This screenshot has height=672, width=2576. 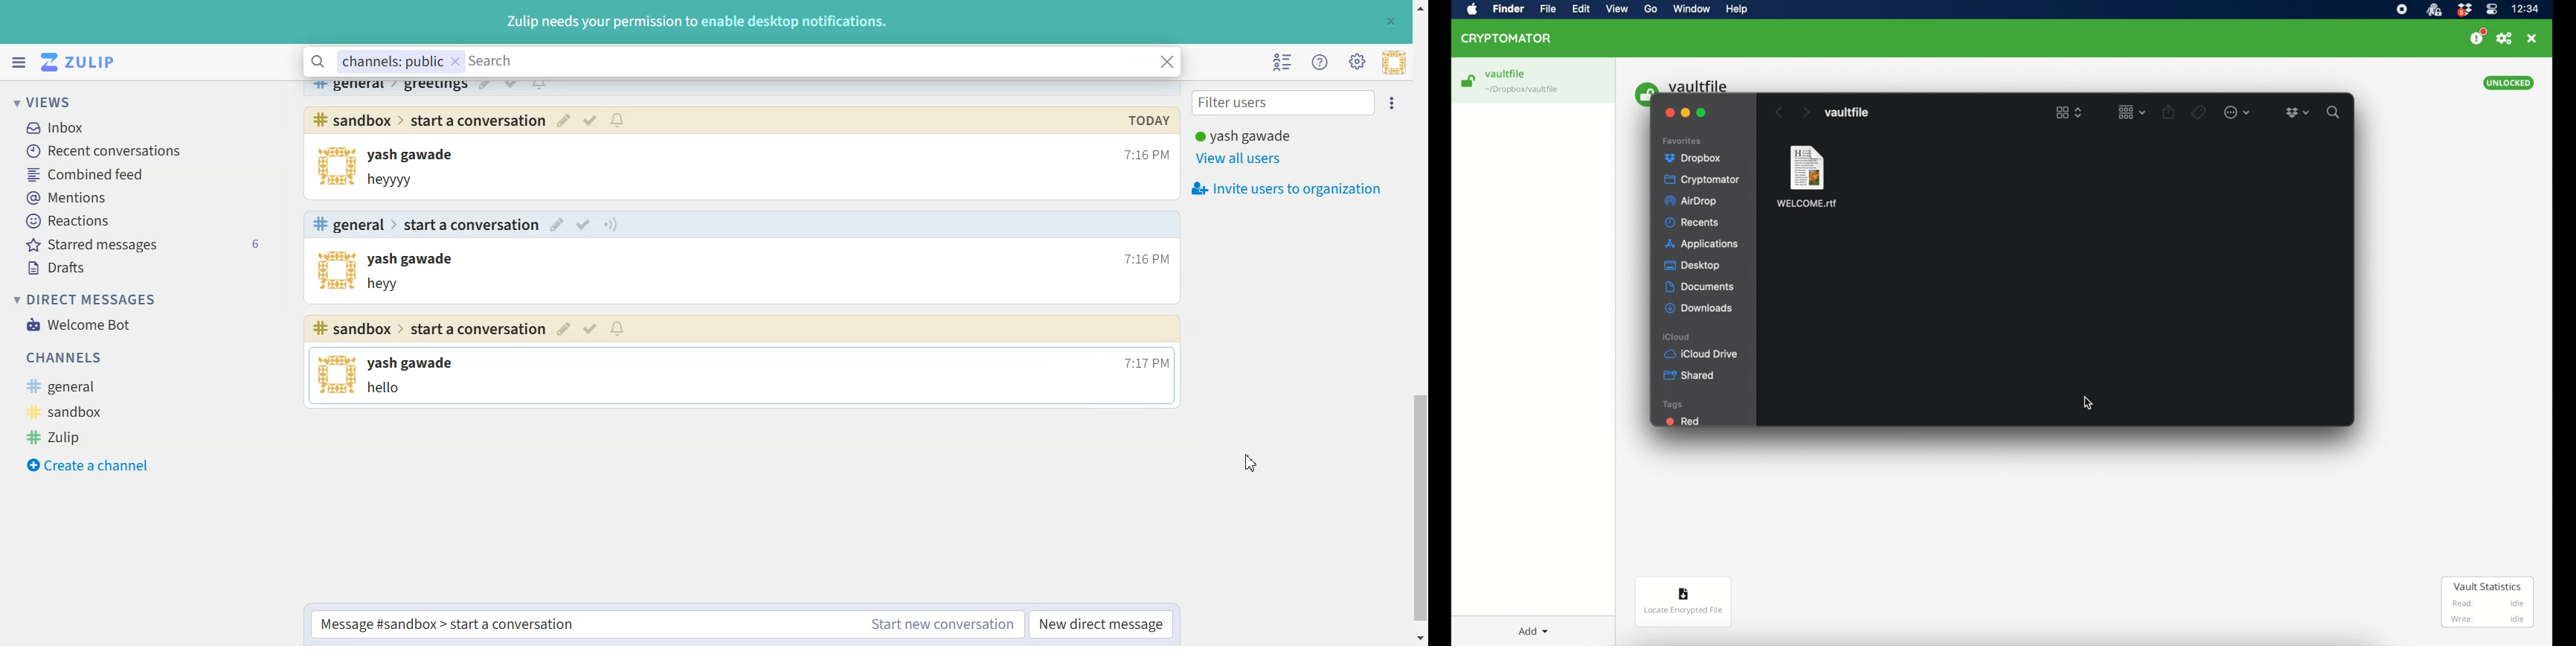 What do you see at coordinates (435, 87) in the screenshot?
I see `greetings` at bounding box center [435, 87].